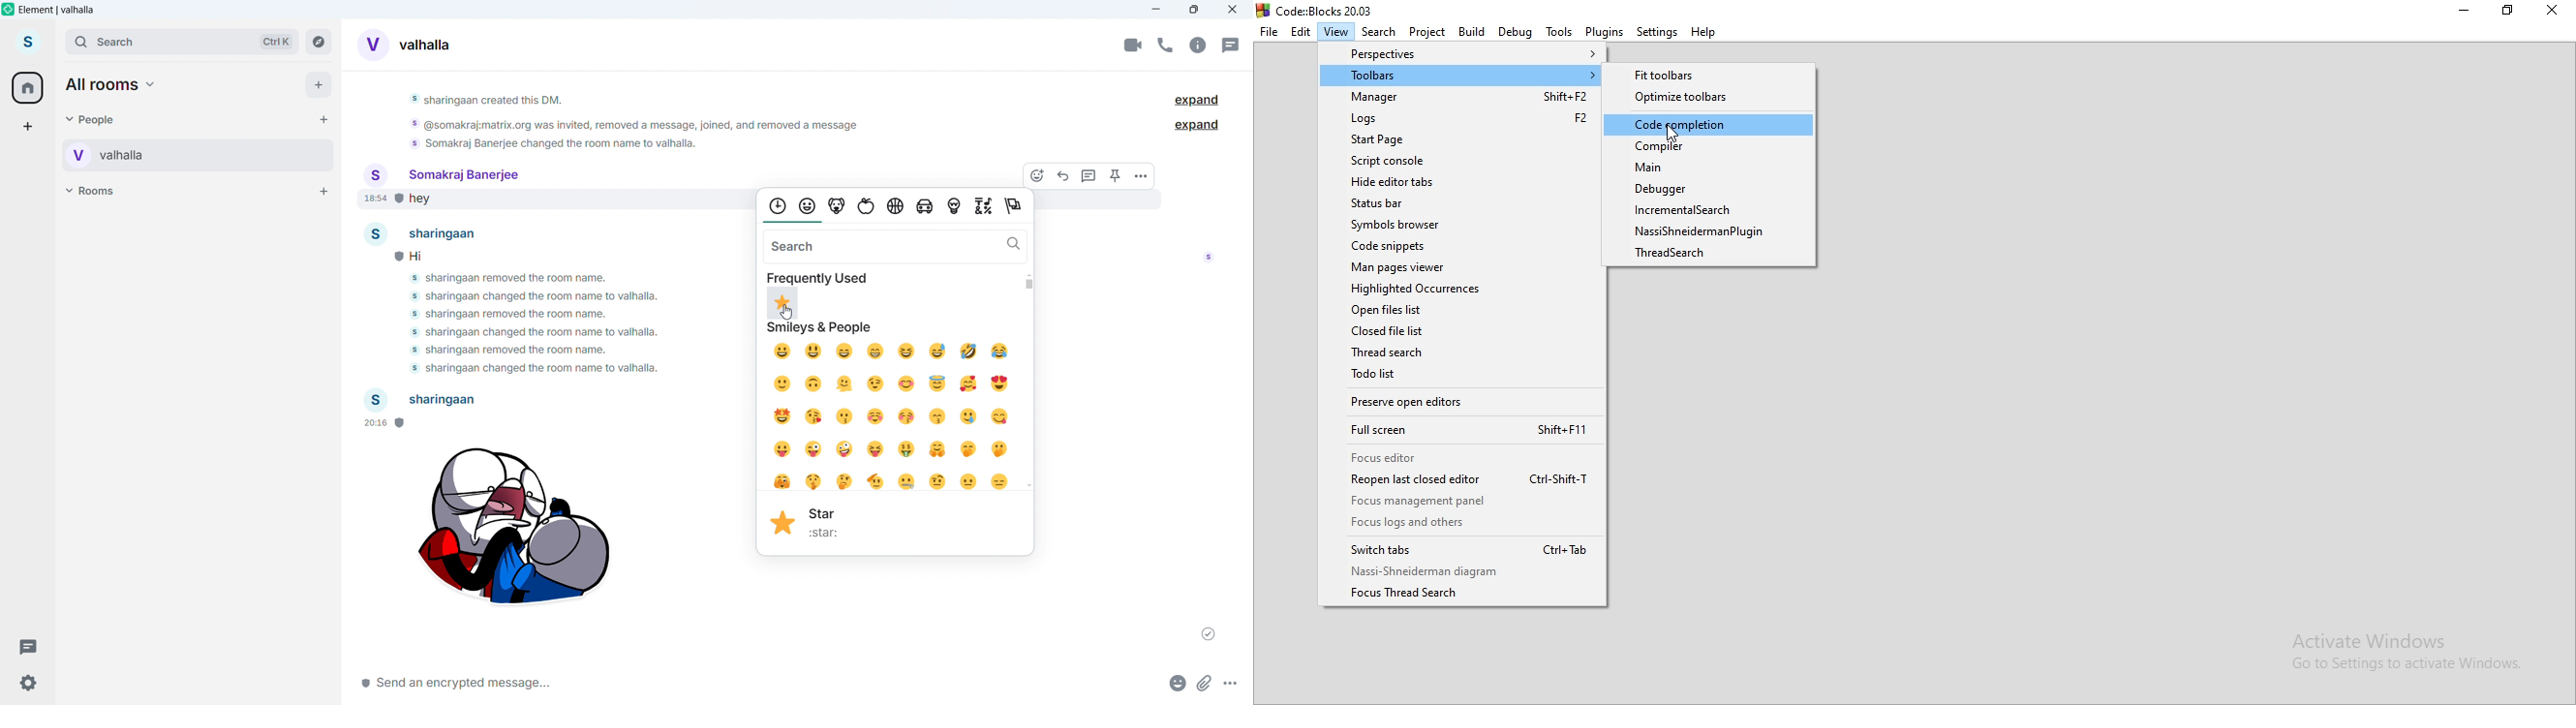 This screenshot has width=2576, height=728. What do you see at coordinates (322, 191) in the screenshot?
I see `Add room ` at bounding box center [322, 191].